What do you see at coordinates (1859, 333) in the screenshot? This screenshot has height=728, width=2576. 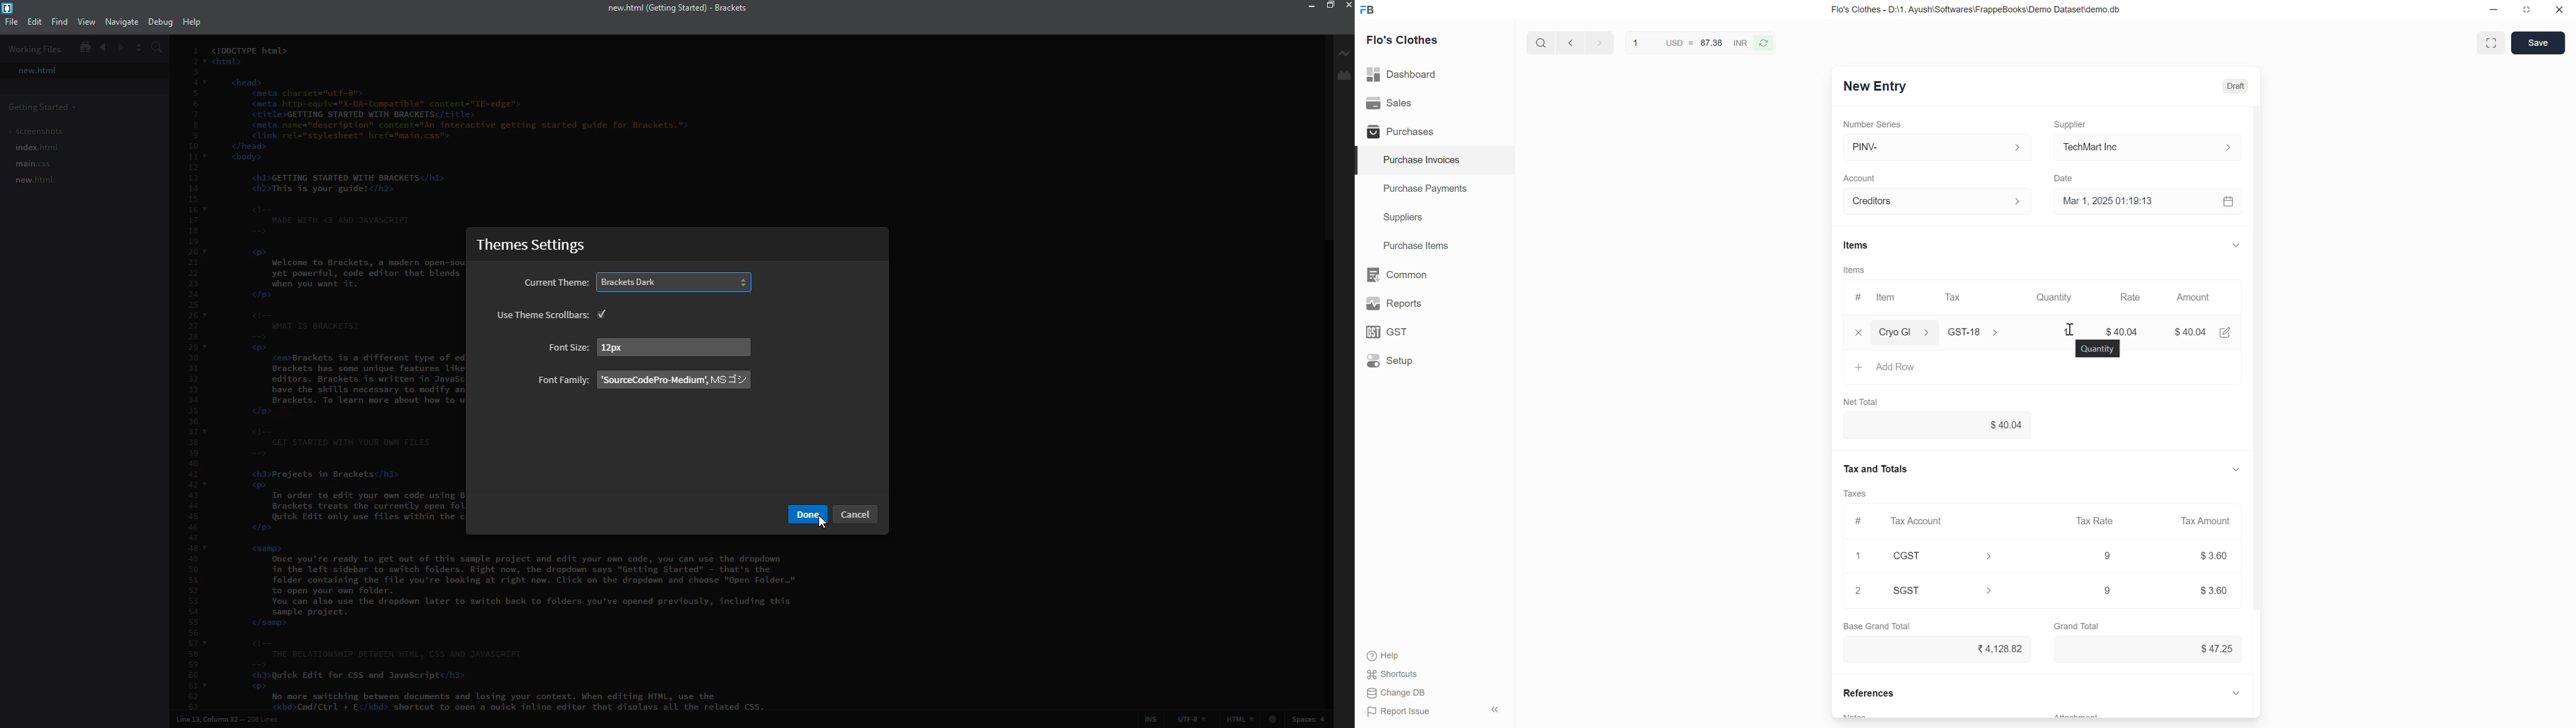 I see `x` at bounding box center [1859, 333].